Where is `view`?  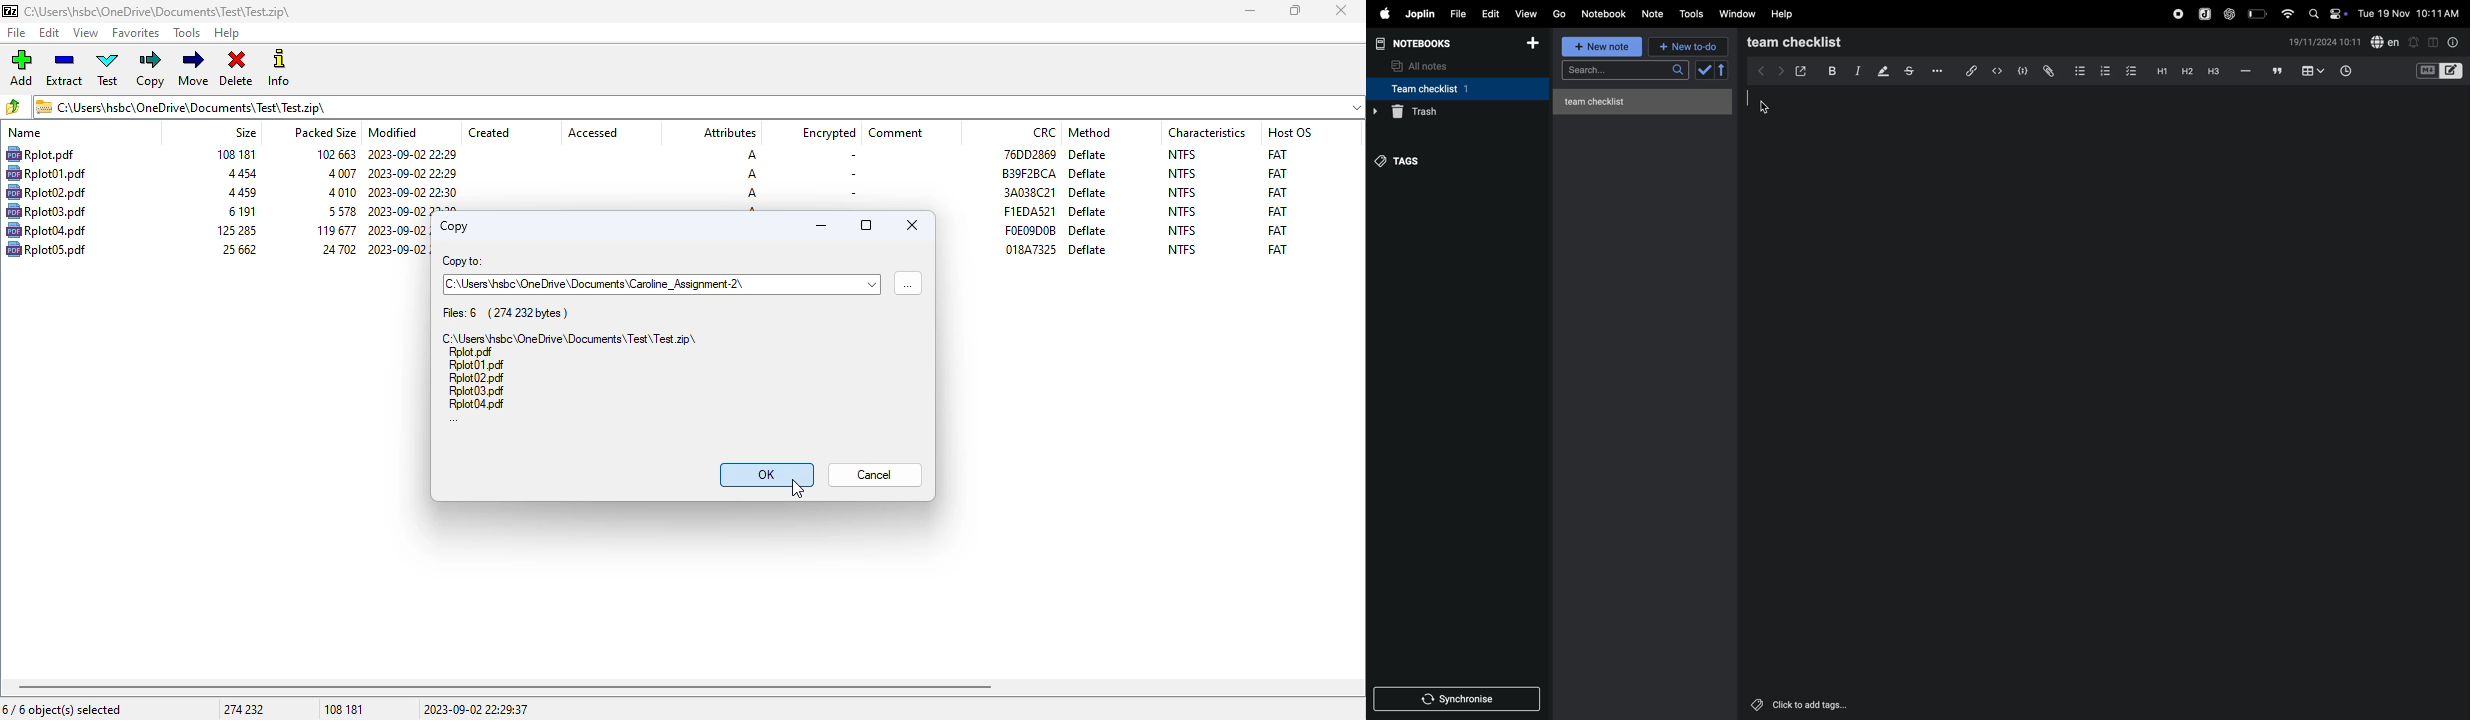
view is located at coordinates (1528, 12).